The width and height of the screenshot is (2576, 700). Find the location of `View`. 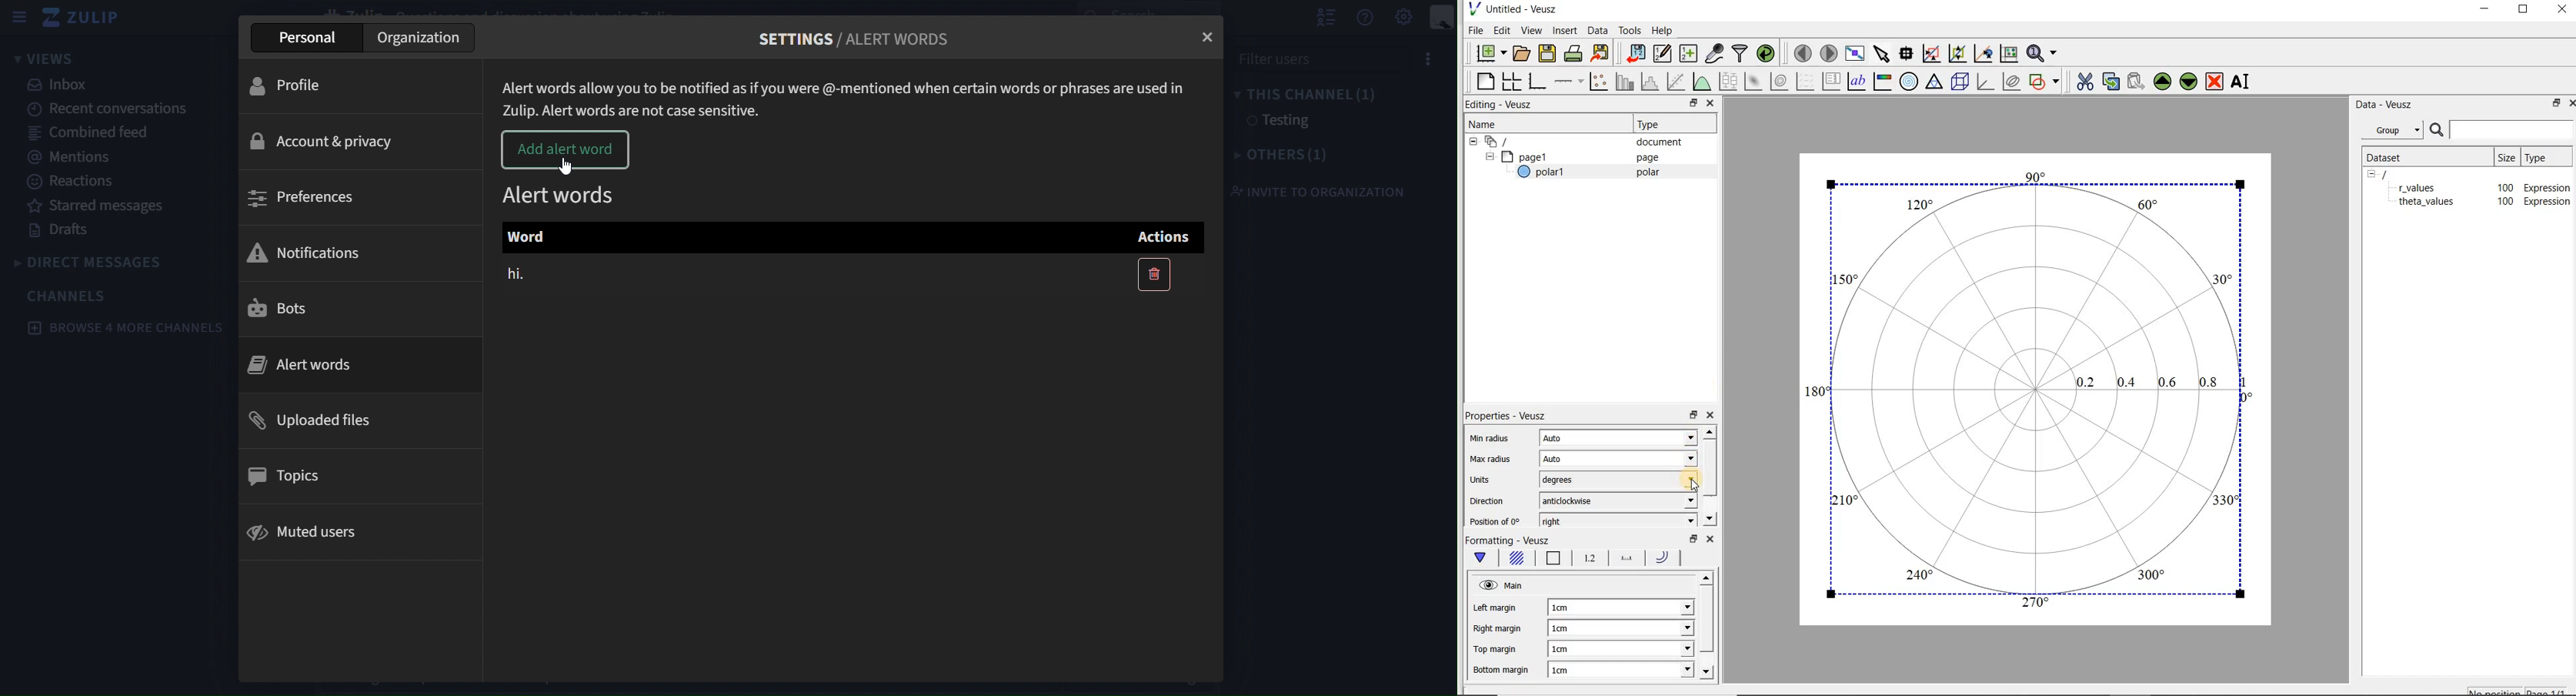

View is located at coordinates (1531, 29).